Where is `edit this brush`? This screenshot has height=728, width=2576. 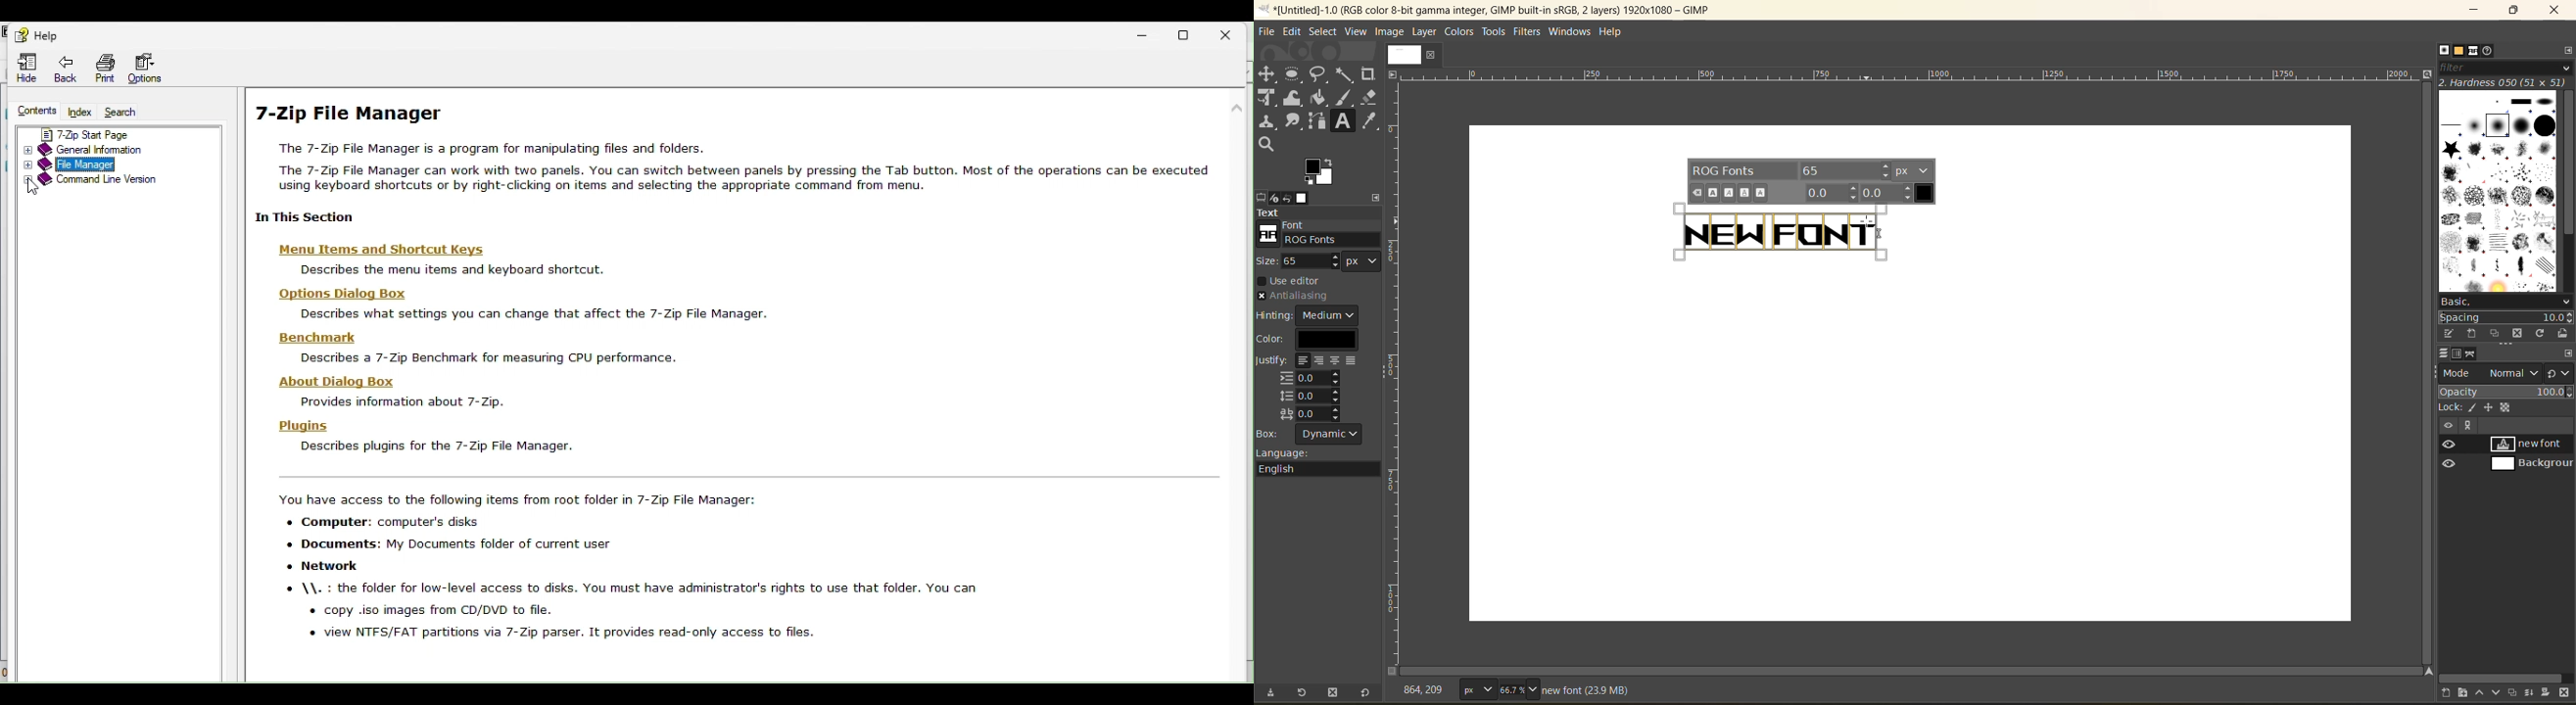 edit this brush is located at coordinates (2451, 331).